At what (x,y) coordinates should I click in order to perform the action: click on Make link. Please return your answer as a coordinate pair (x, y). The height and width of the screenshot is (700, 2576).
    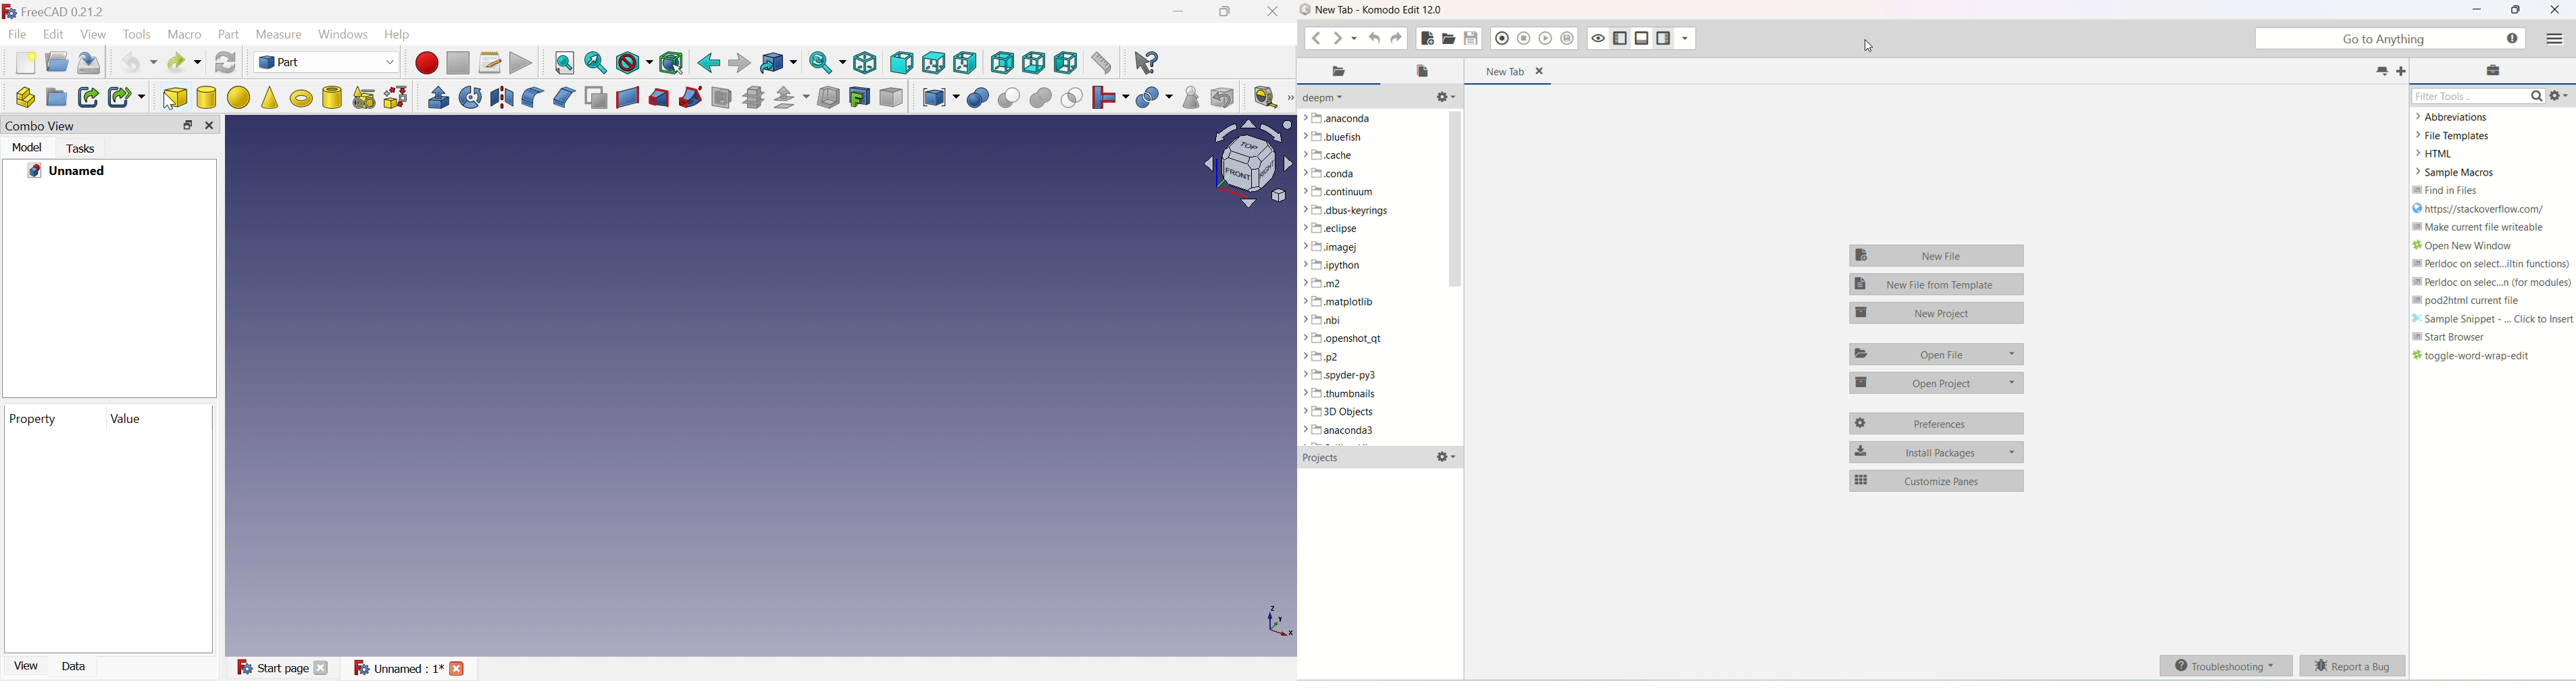
    Looking at the image, I should click on (89, 96).